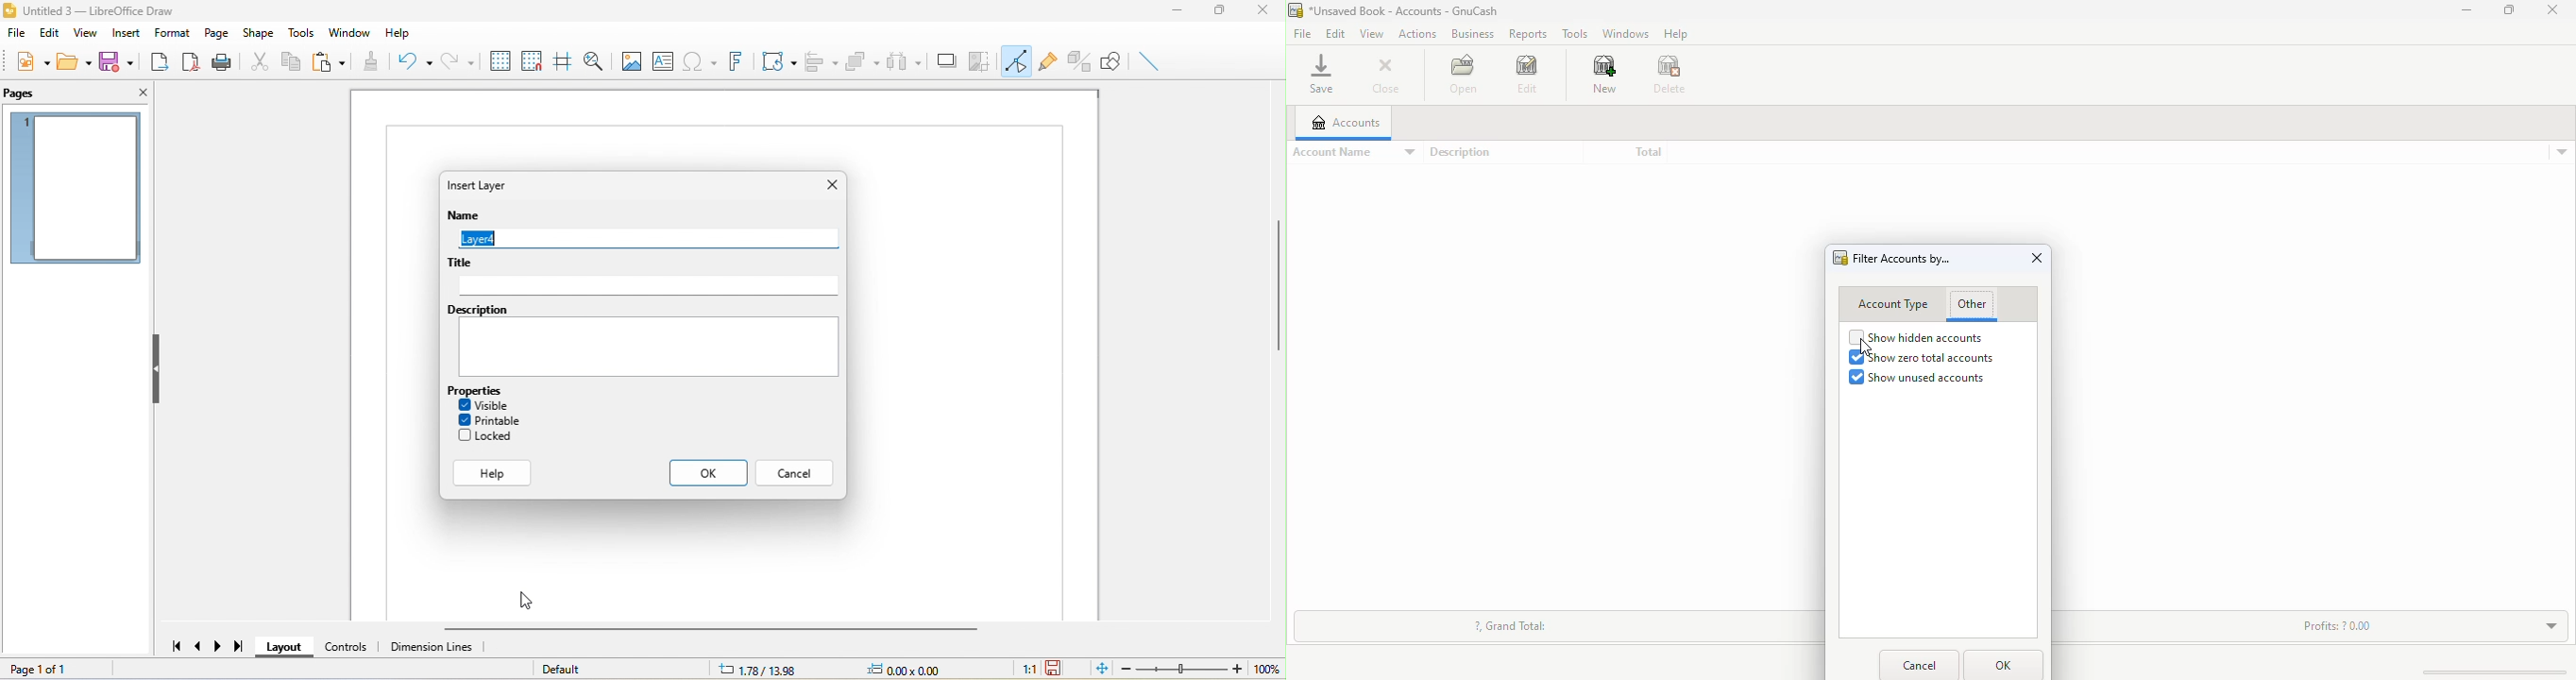 Image resolution: width=2576 pixels, height=700 pixels. What do you see at coordinates (595, 61) in the screenshot?
I see `zoom and pan` at bounding box center [595, 61].